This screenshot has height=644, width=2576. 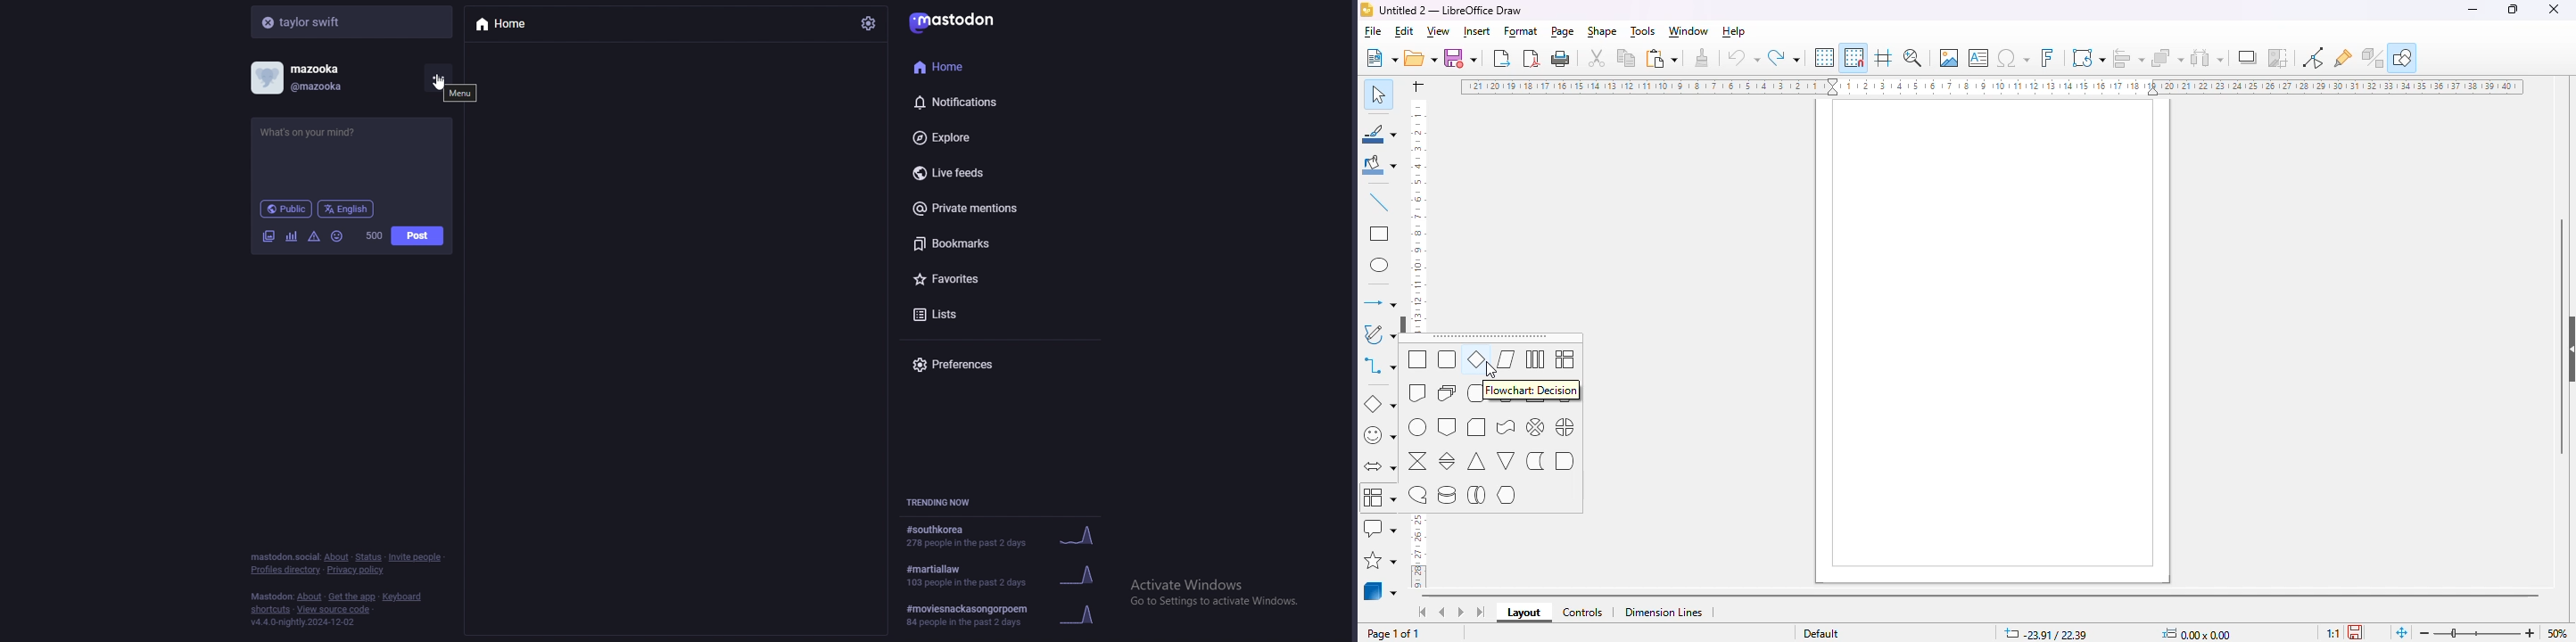 I want to click on horizontal scroll bar, so click(x=1984, y=597).